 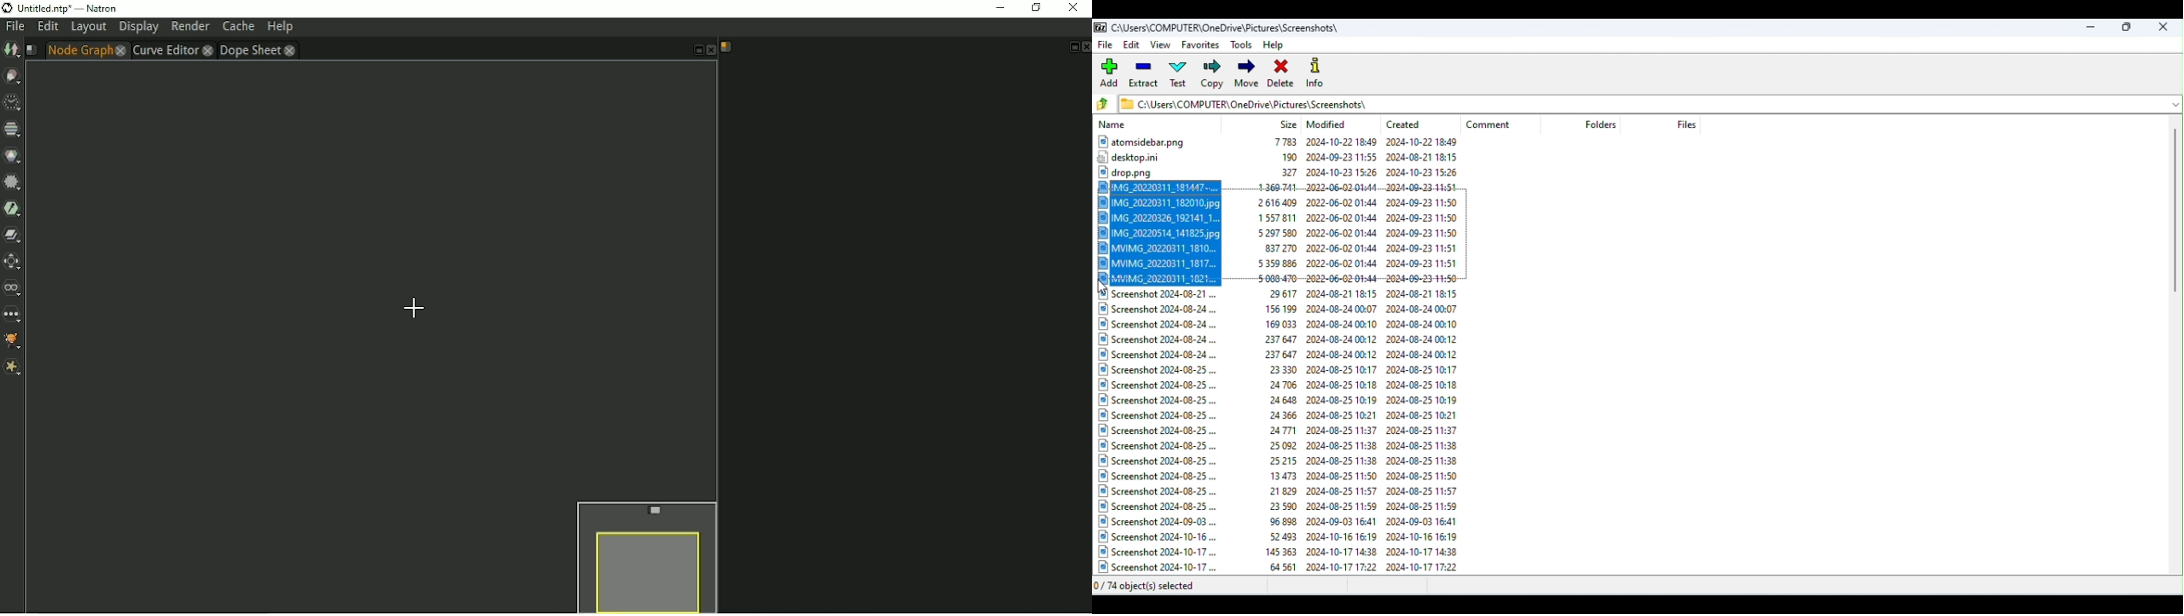 I want to click on Move, so click(x=1246, y=74).